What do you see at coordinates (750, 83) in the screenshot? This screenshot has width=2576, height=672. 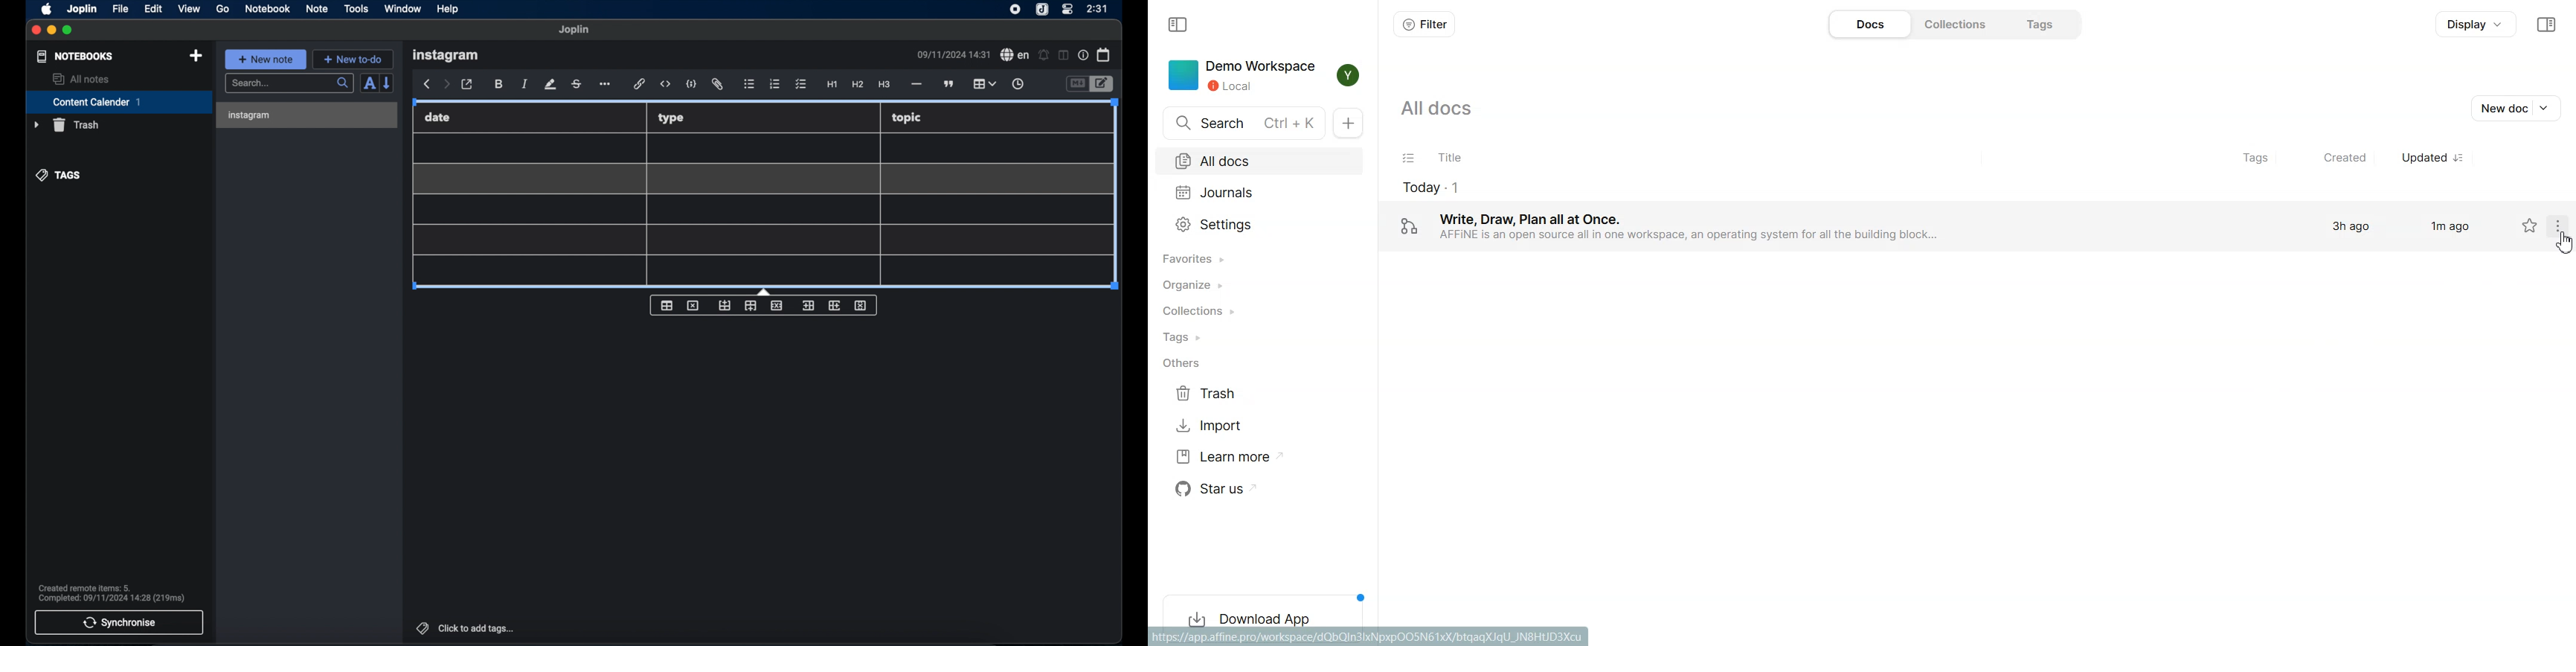 I see `bulleted  list` at bounding box center [750, 83].